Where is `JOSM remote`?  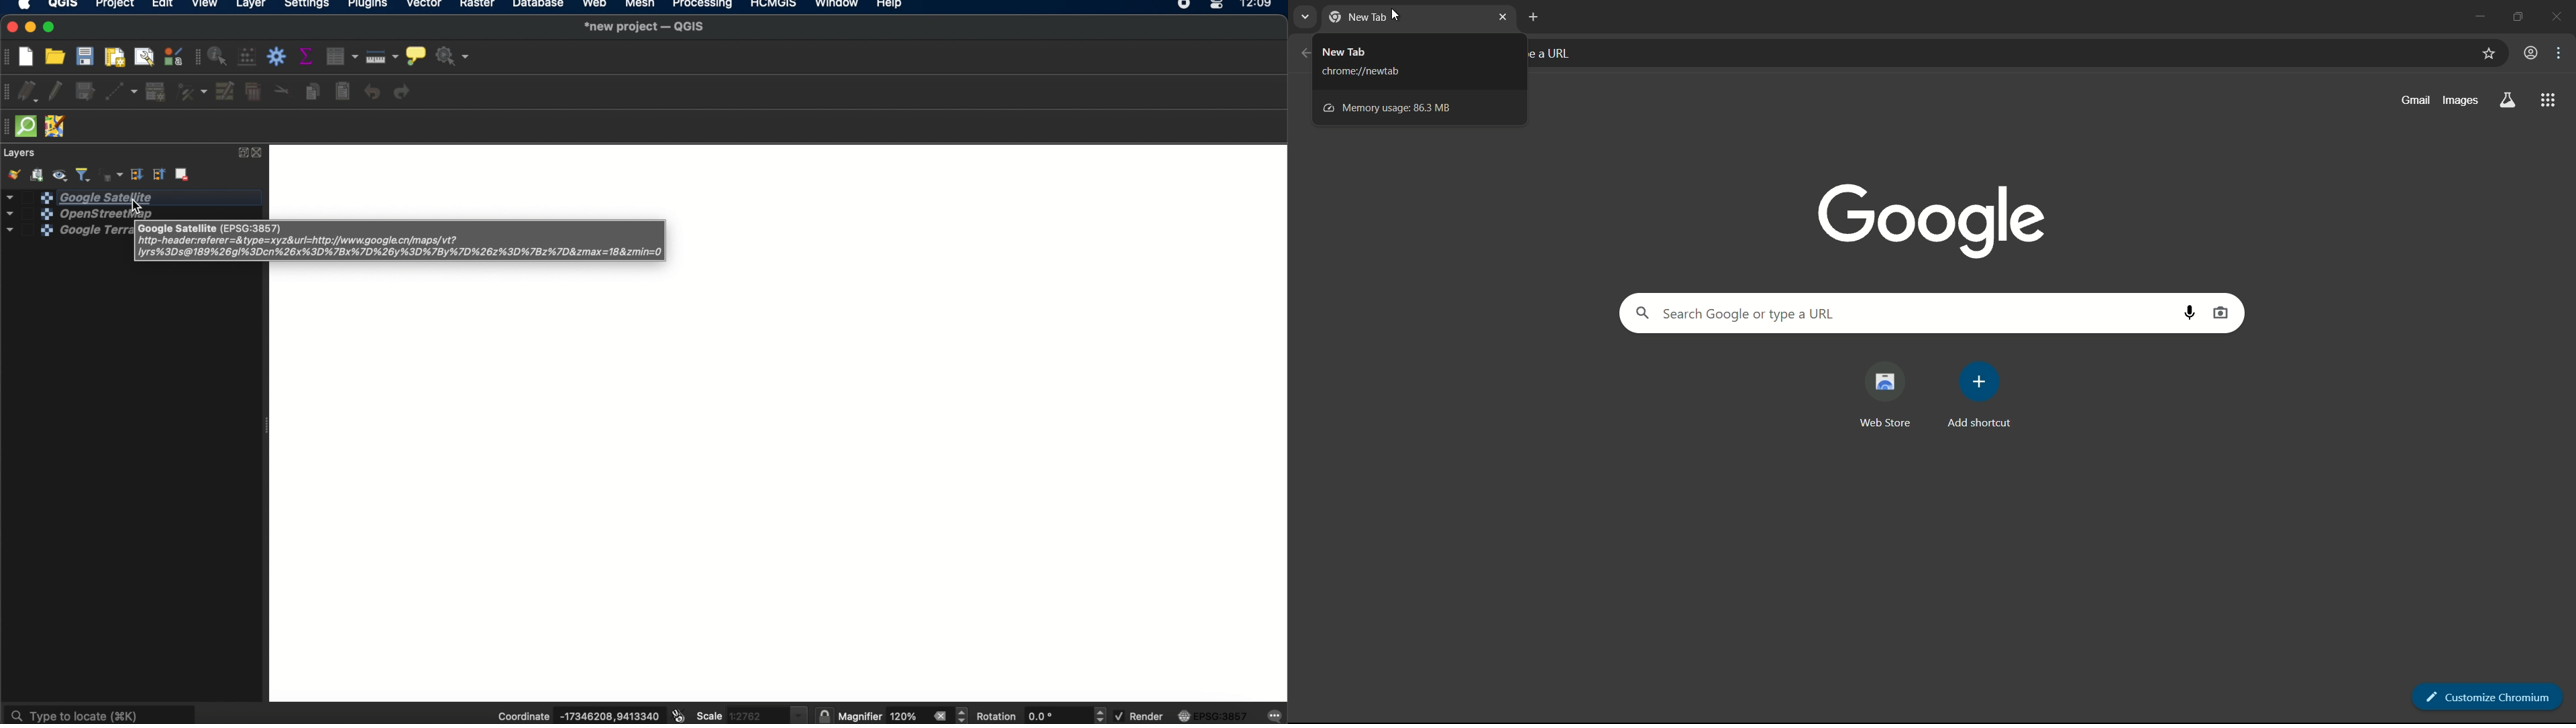 JOSM remote is located at coordinates (57, 127).